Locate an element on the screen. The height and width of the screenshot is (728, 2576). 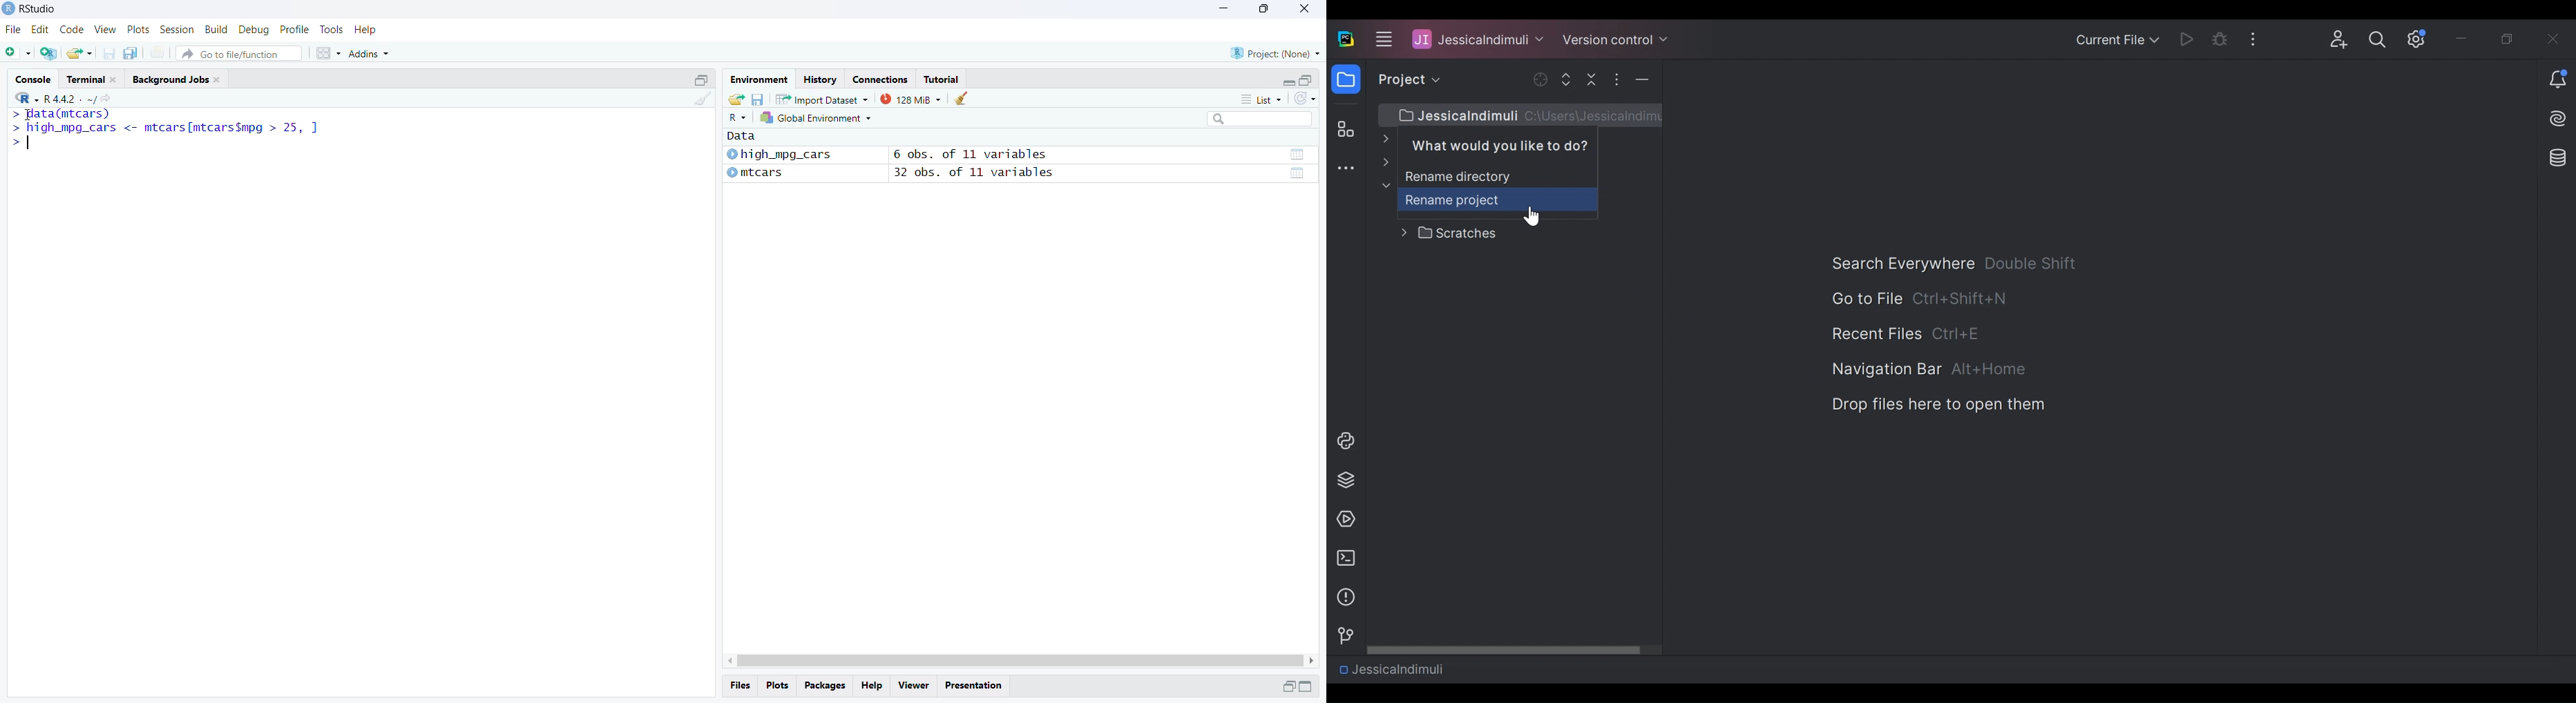
create a project is located at coordinates (50, 53).